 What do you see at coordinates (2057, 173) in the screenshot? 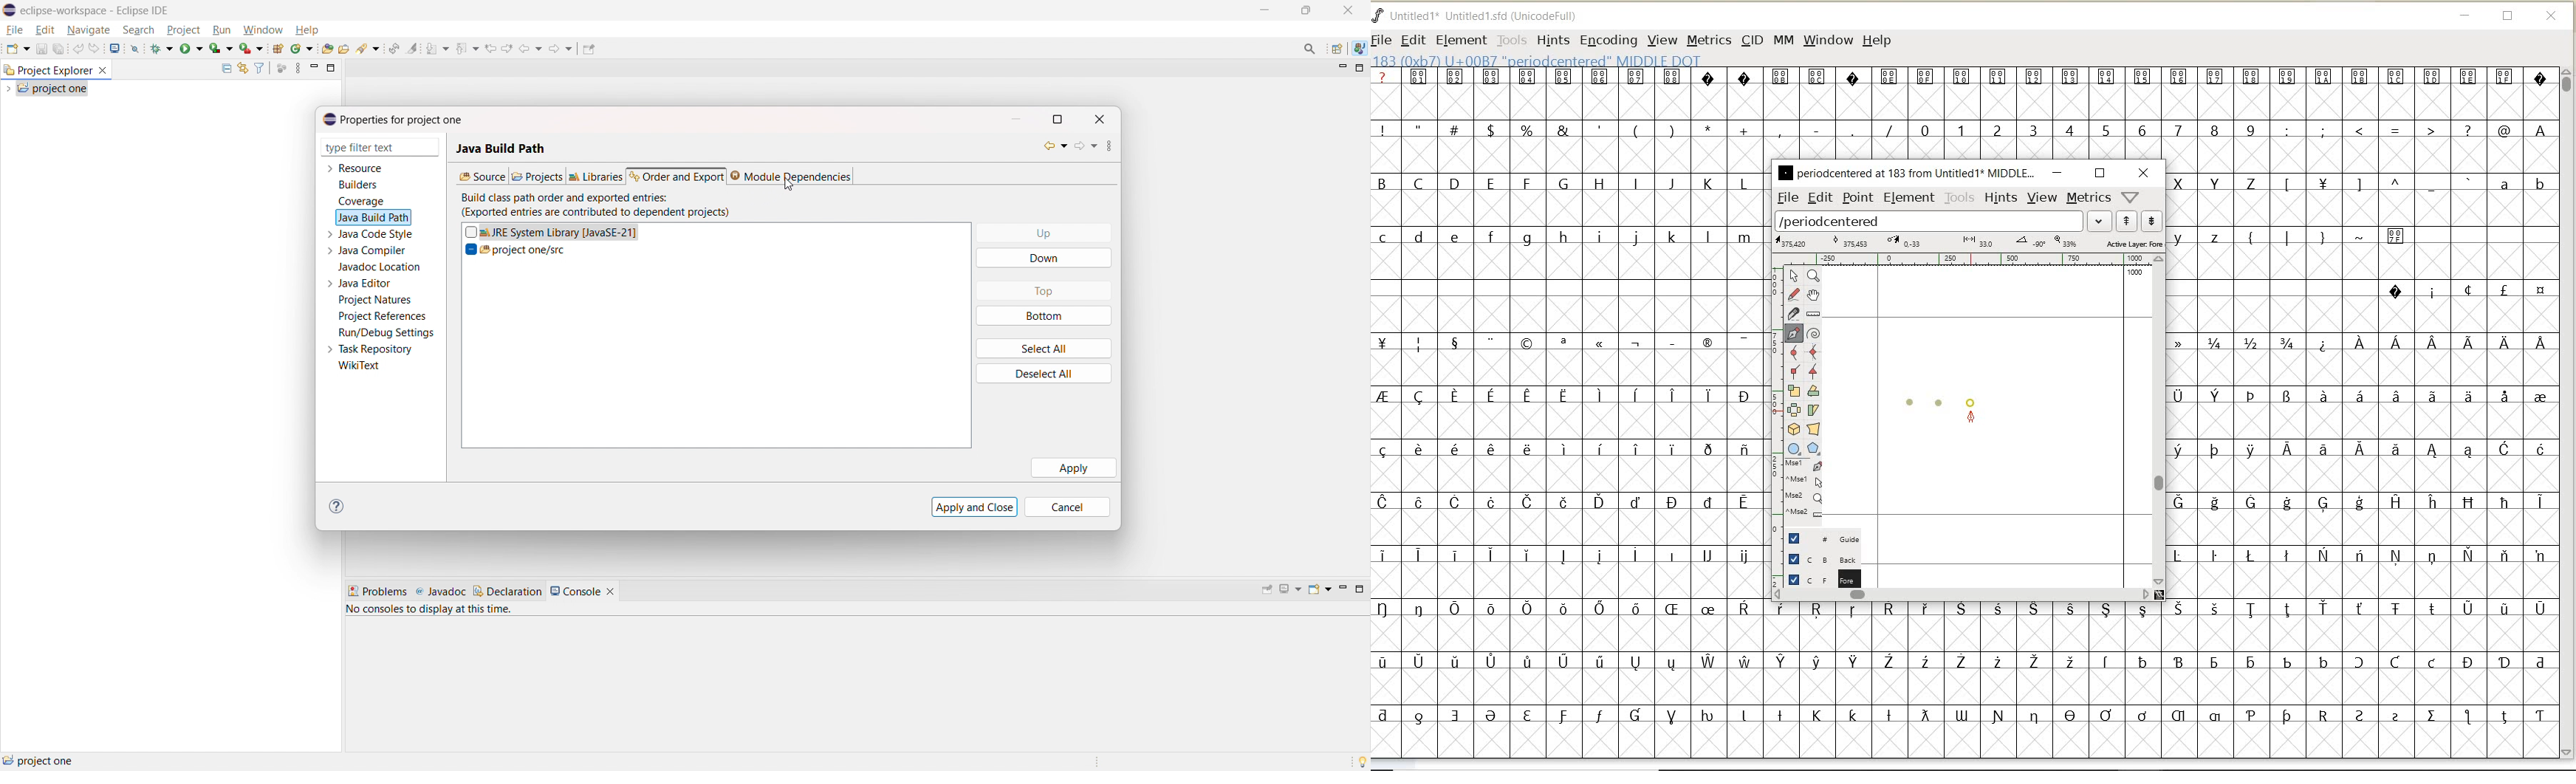
I see `minimize` at bounding box center [2057, 173].